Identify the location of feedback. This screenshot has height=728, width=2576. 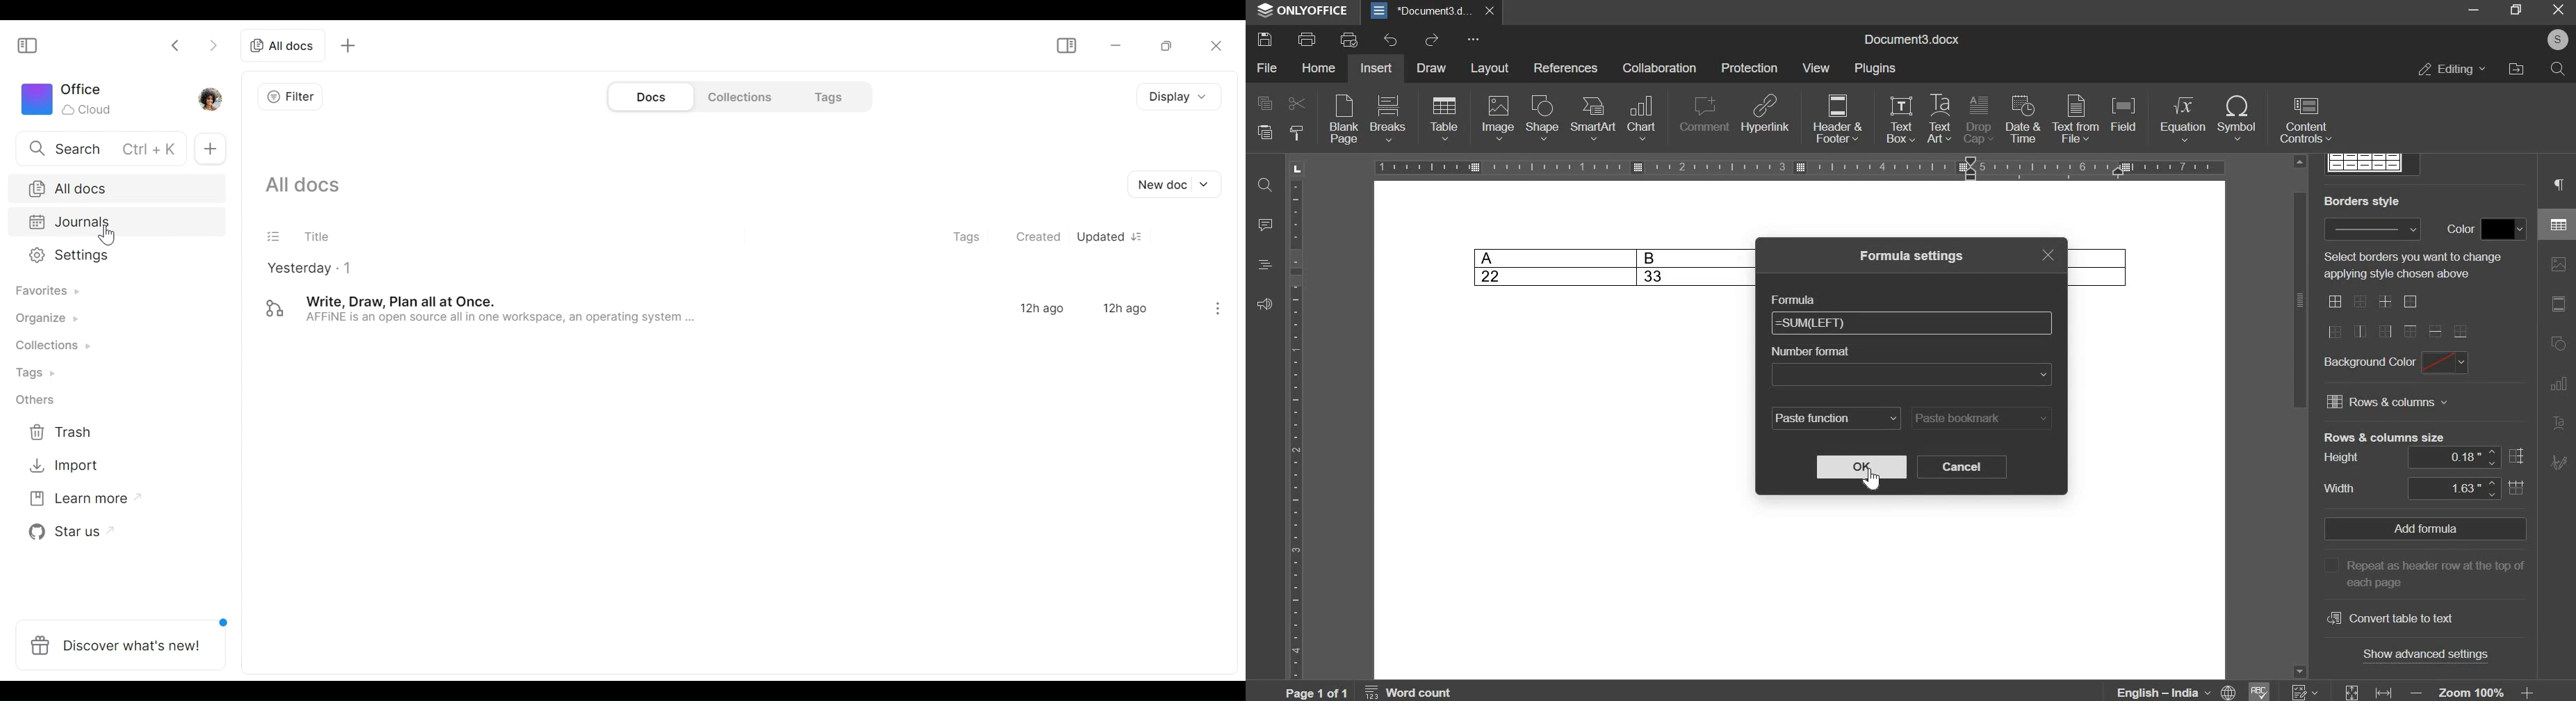
(1266, 303).